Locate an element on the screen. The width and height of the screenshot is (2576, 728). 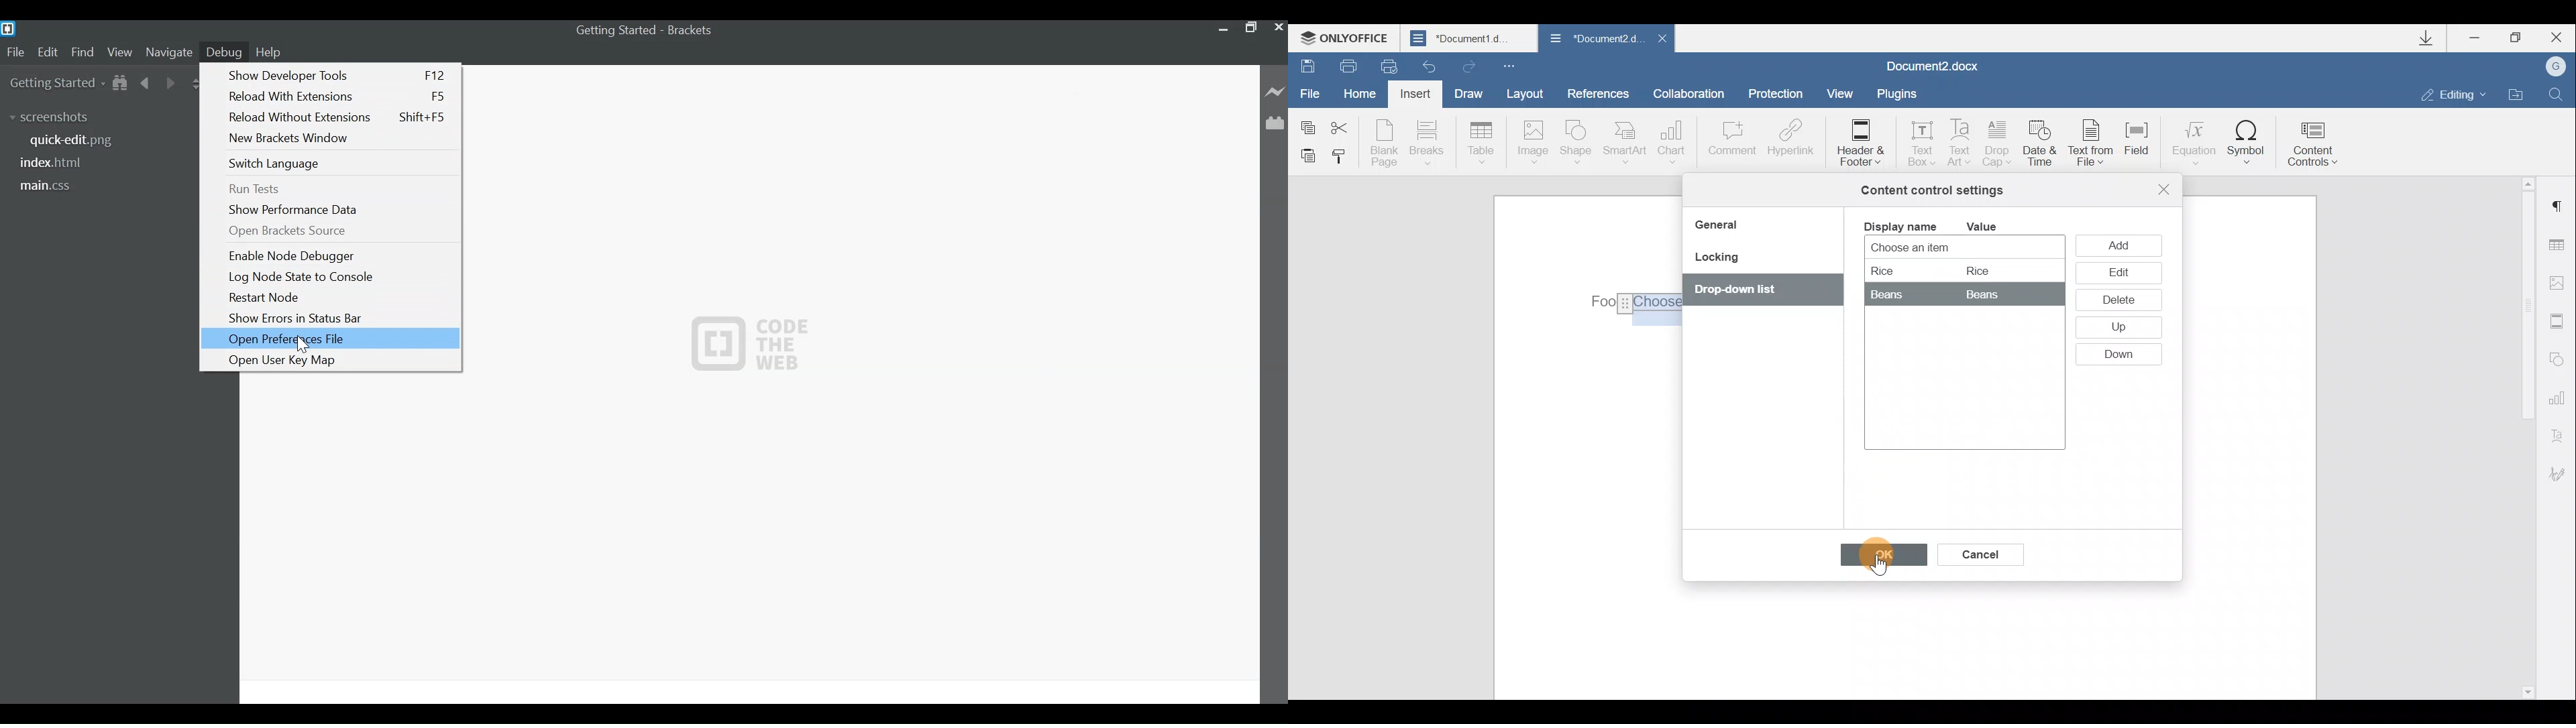
Image settings is located at coordinates (2560, 283).